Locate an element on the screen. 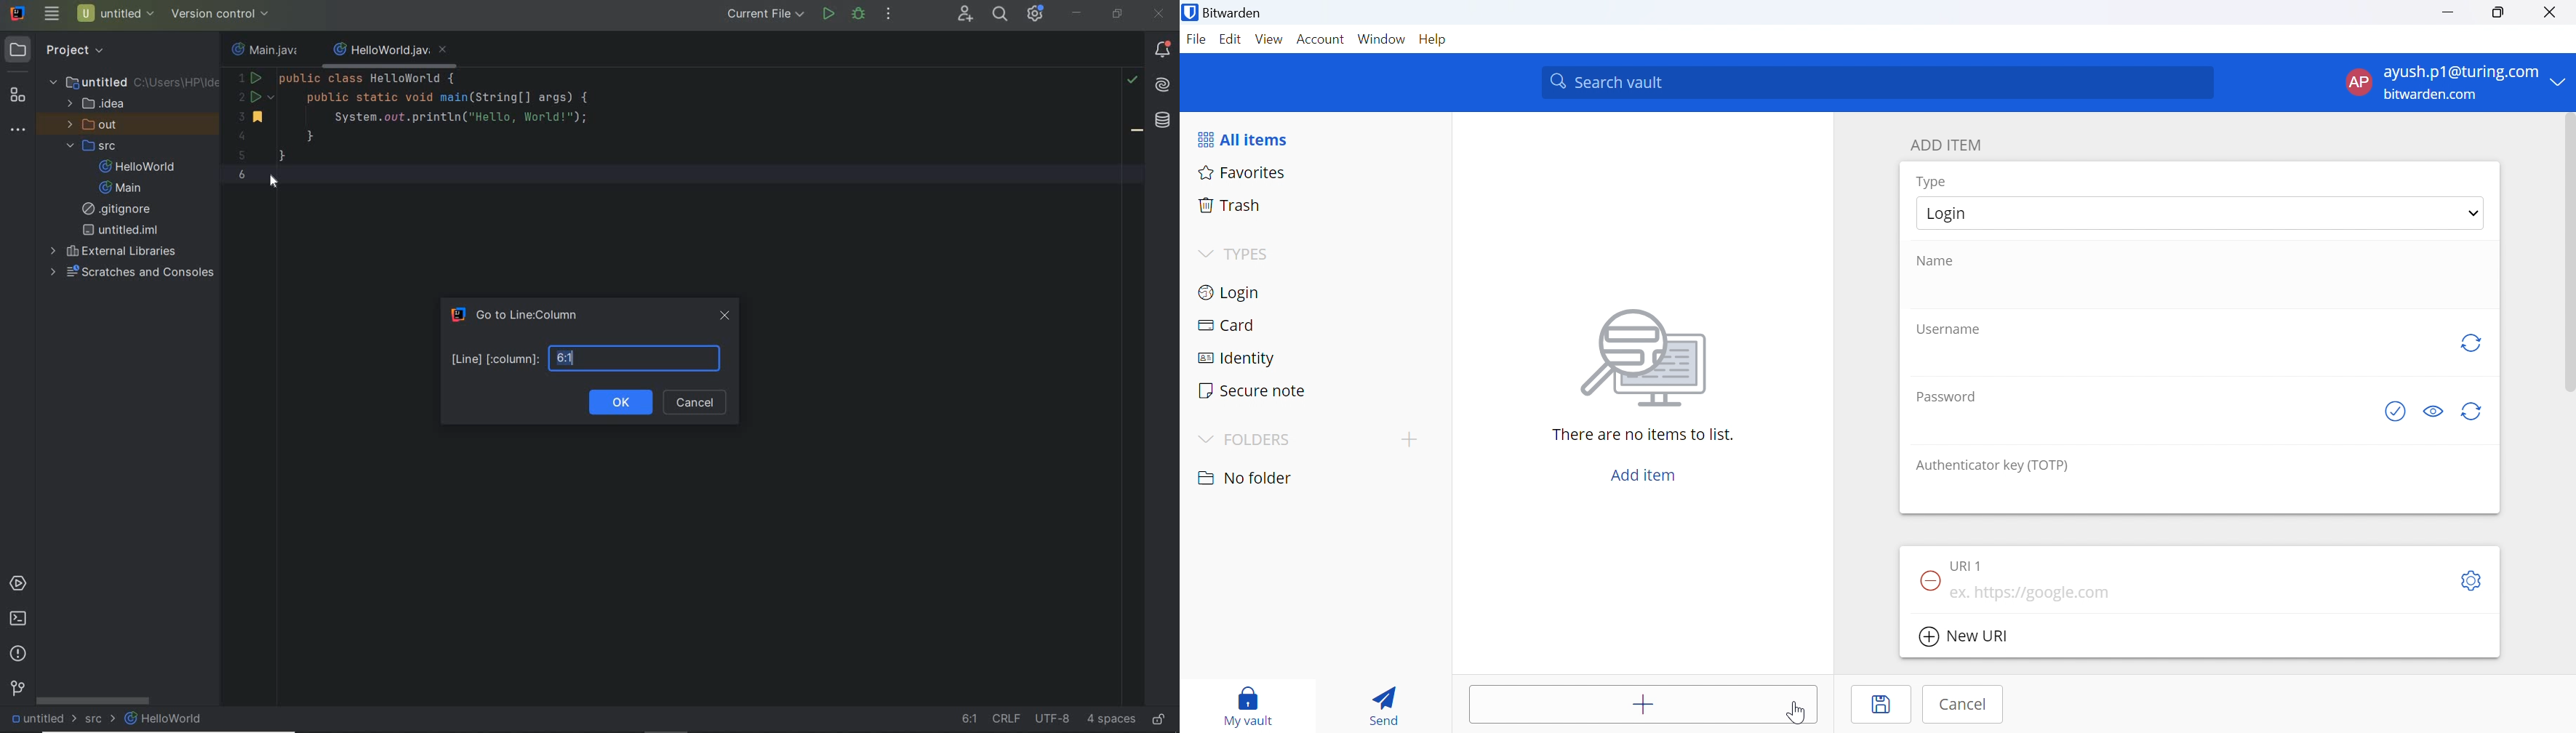  Image is located at coordinates (1646, 359).